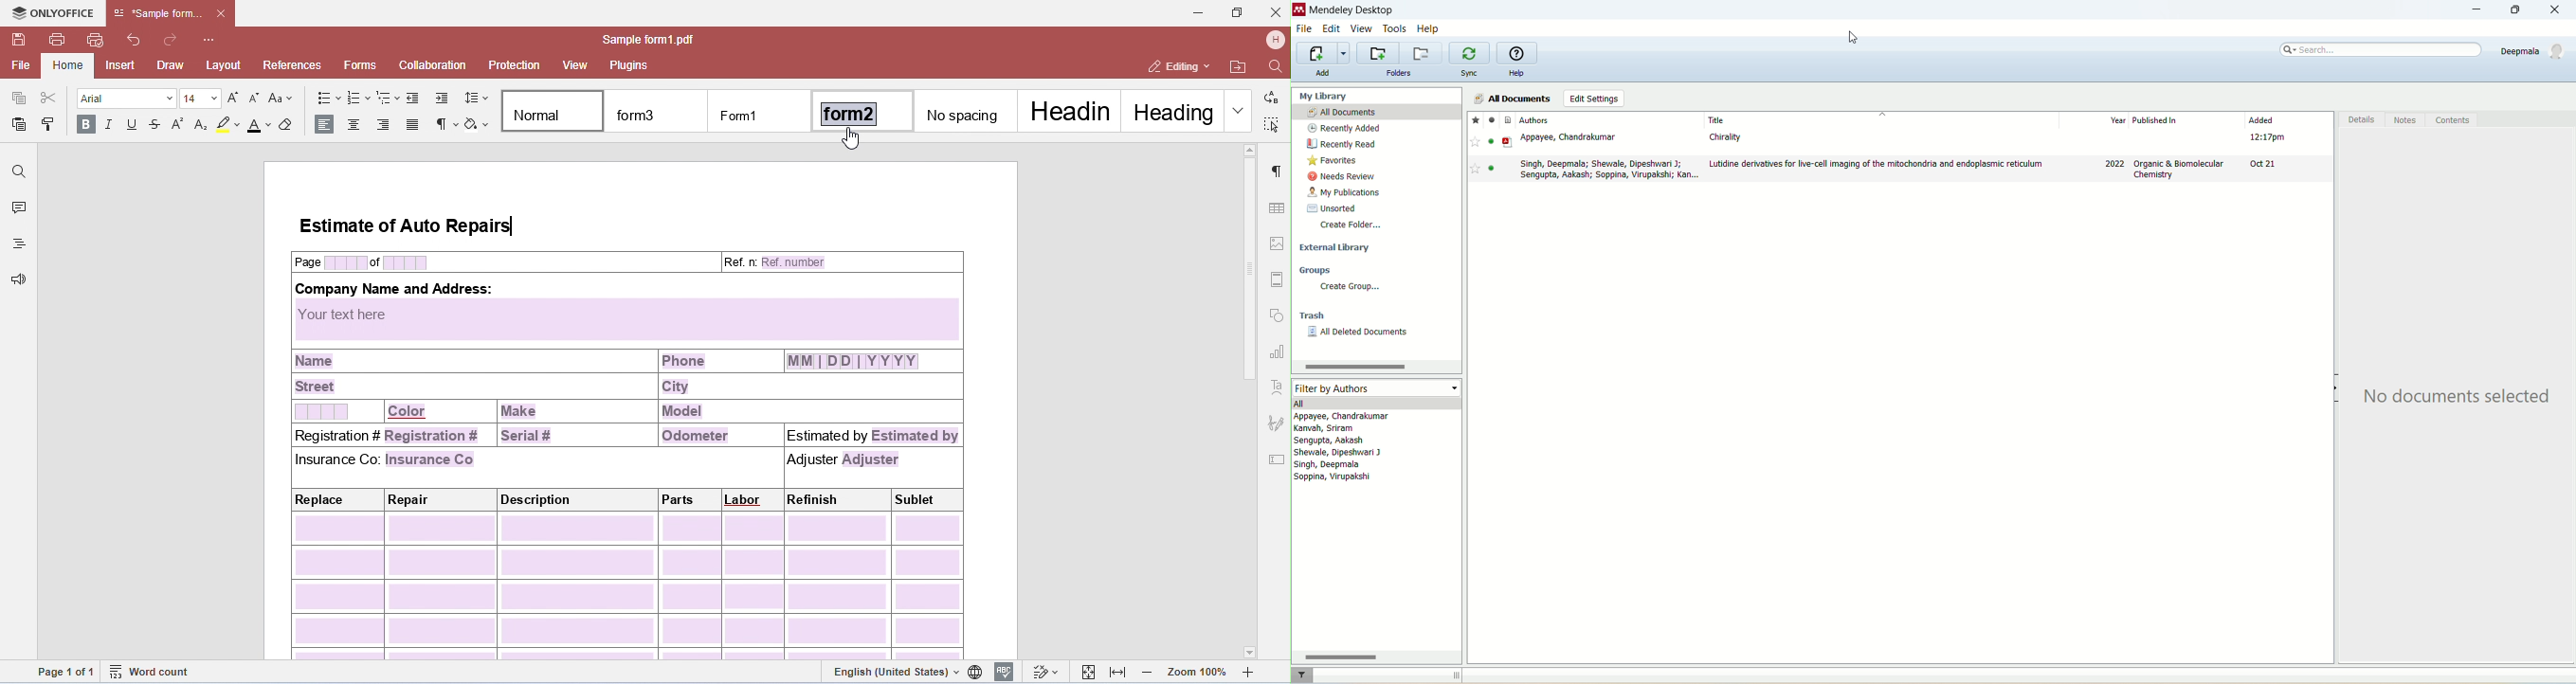 The image size is (2576, 700). I want to click on help, so click(1428, 28).